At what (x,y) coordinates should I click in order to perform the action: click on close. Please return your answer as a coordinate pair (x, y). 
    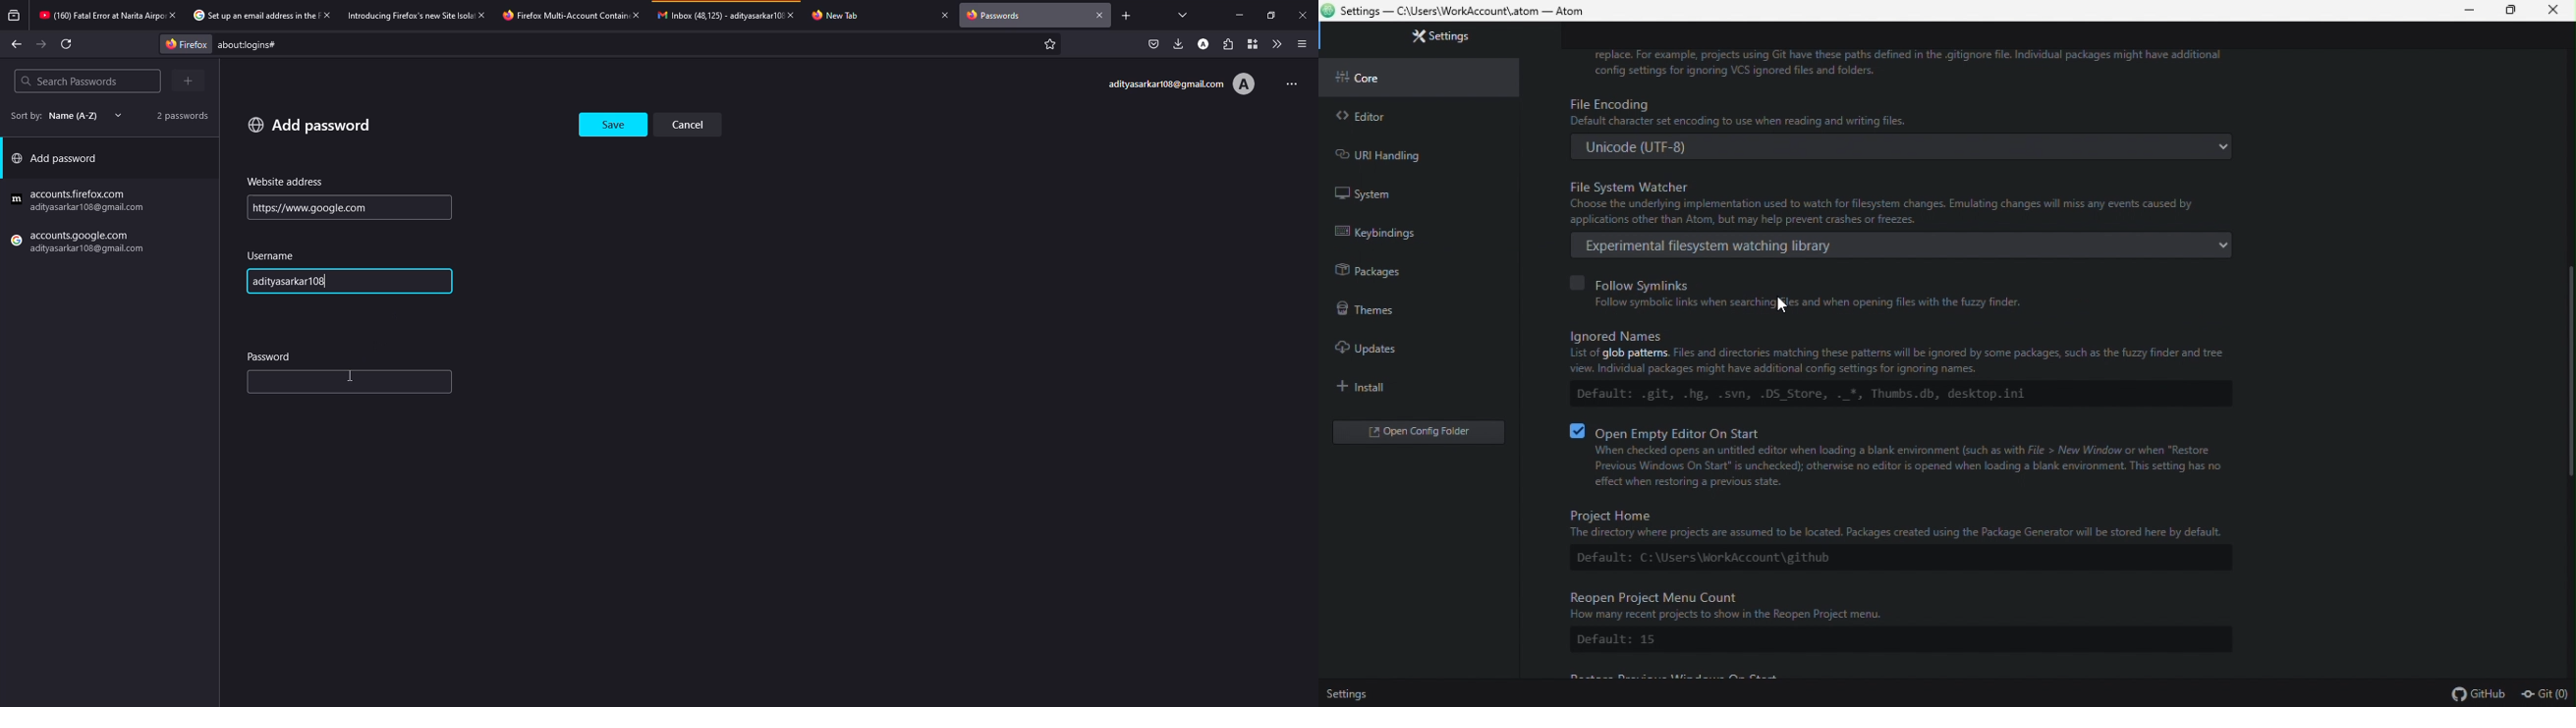
    Looking at the image, I should click on (635, 14).